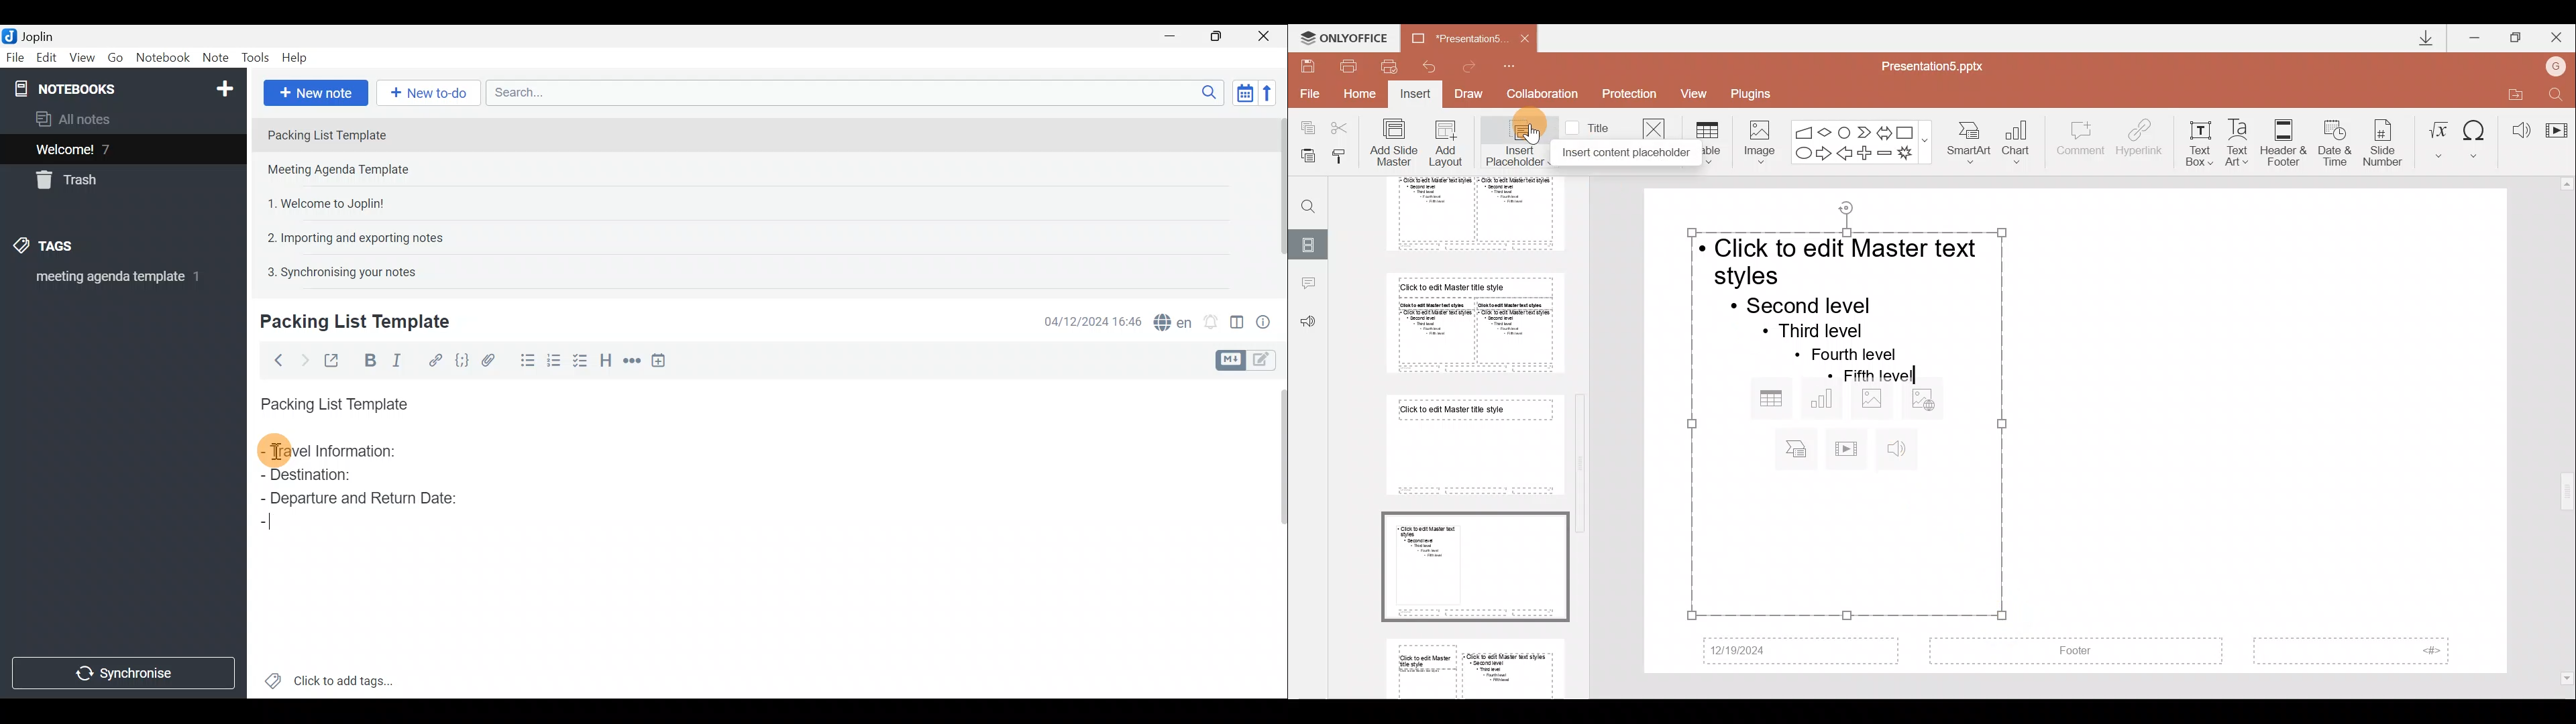 The image size is (2576, 728). Describe the element at coordinates (488, 359) in the screenshot. I see `Attach file` at that location.